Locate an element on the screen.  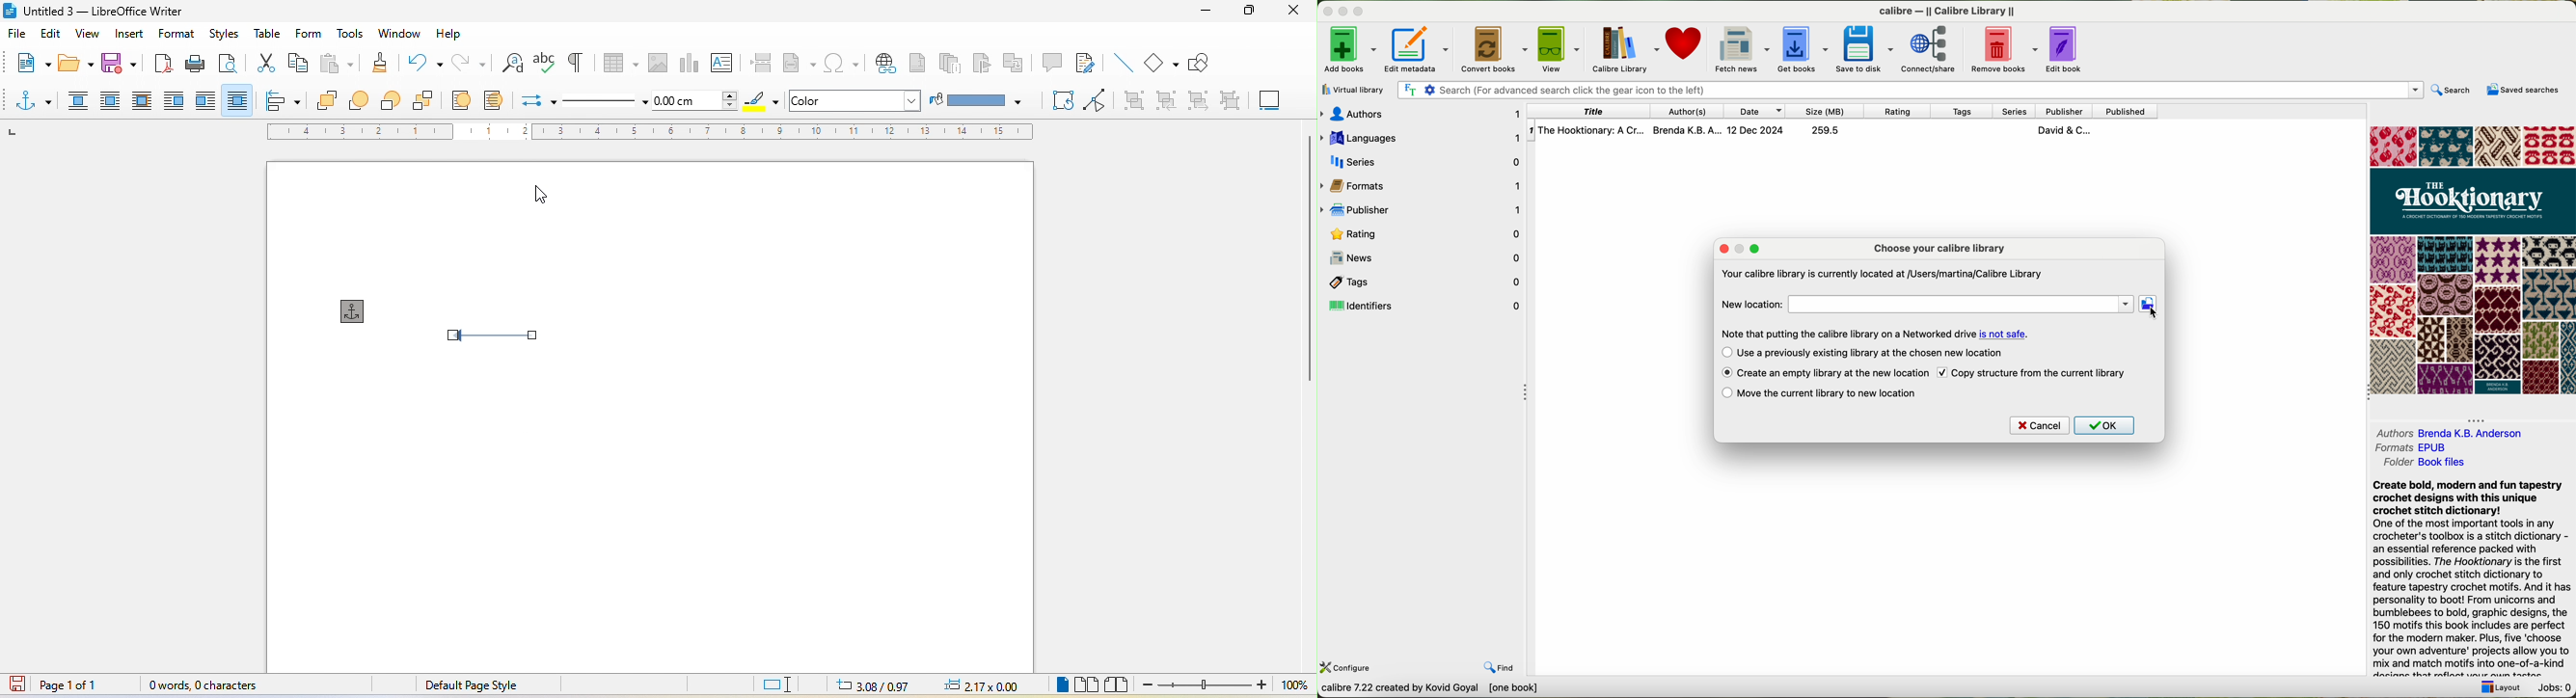
cancel is located at coordinates (2040, 424).